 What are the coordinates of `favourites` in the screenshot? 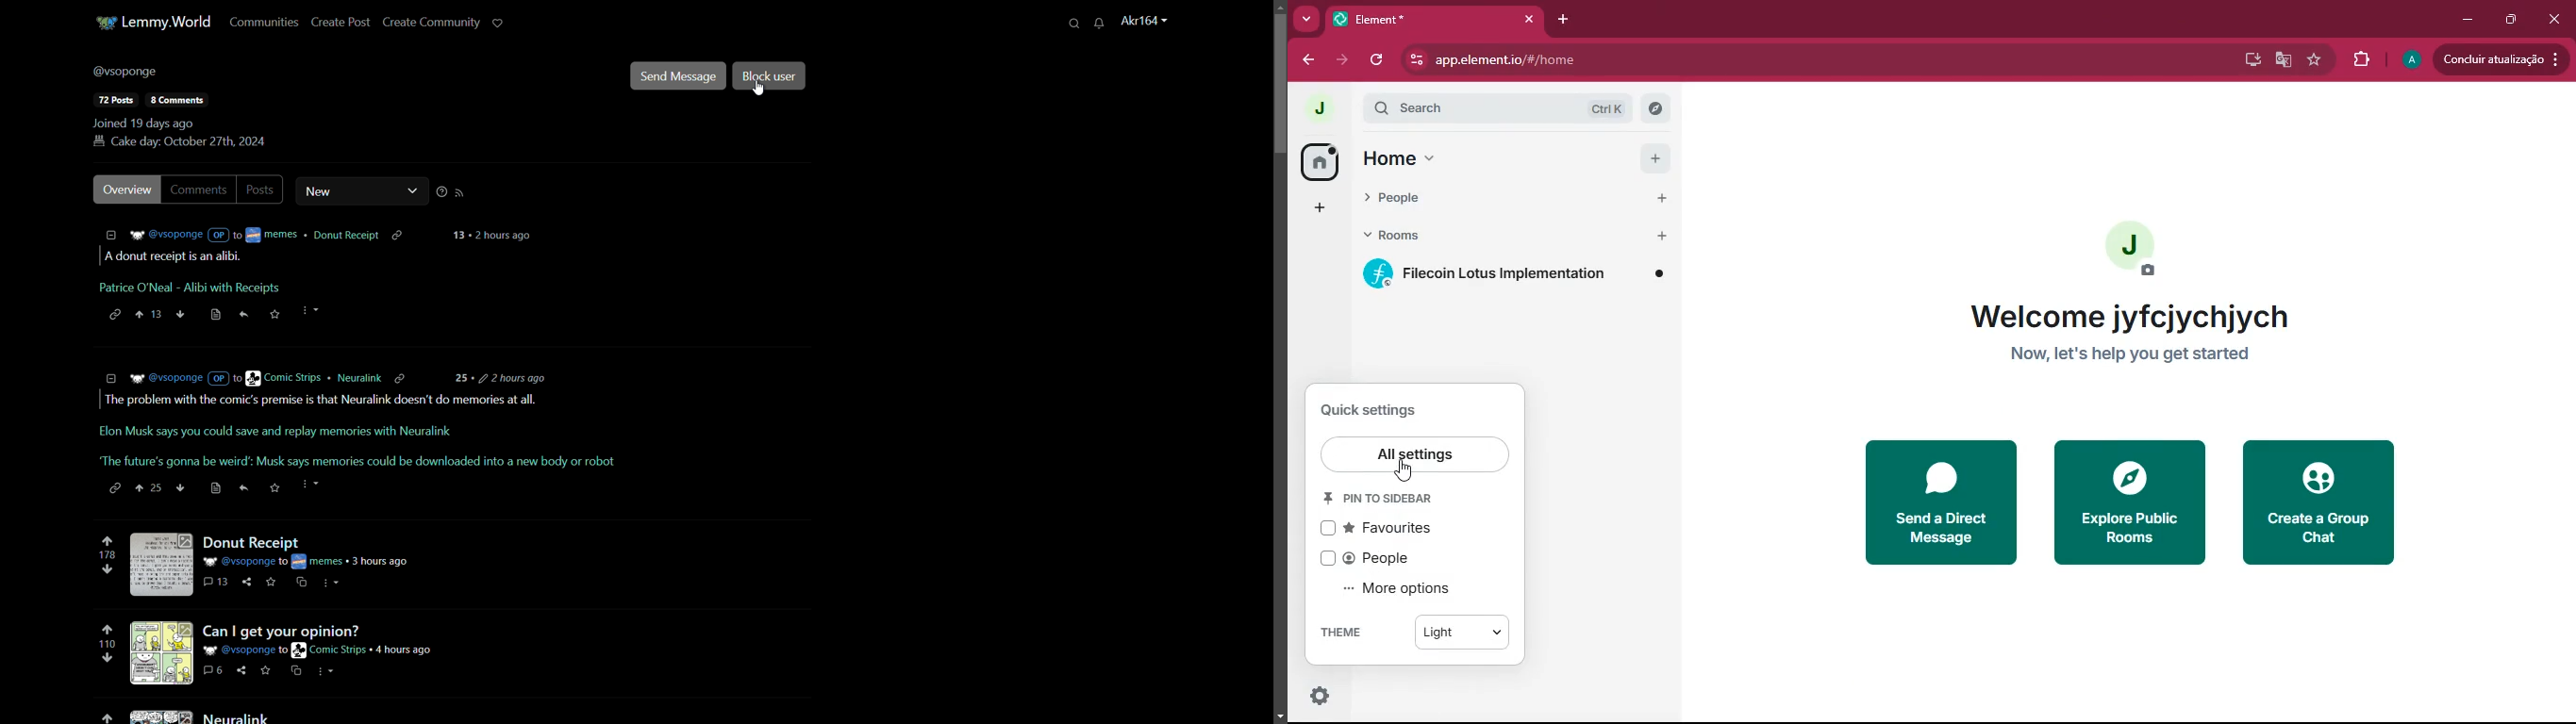 It's located at (1389, 529).